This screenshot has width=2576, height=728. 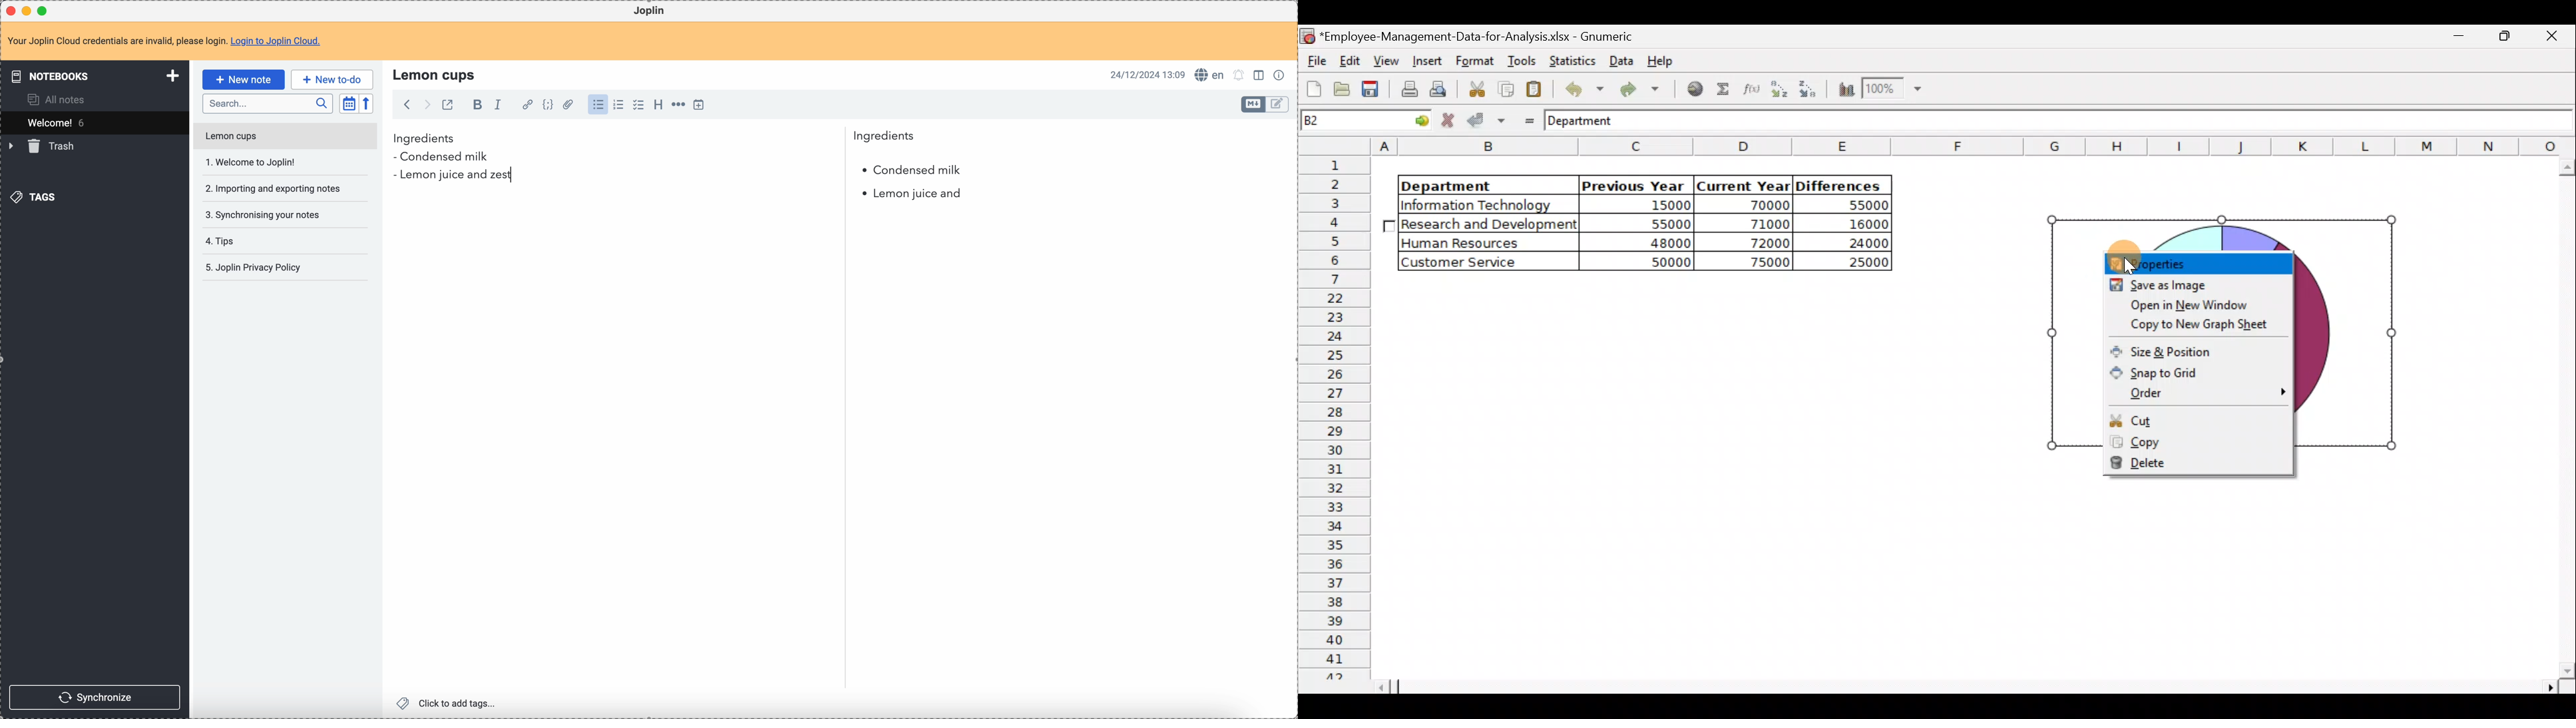 What do you see at coordinates (1254, 104) in the screenshot?
I see `toggle edit layout` at bounding box center [1254, 104].